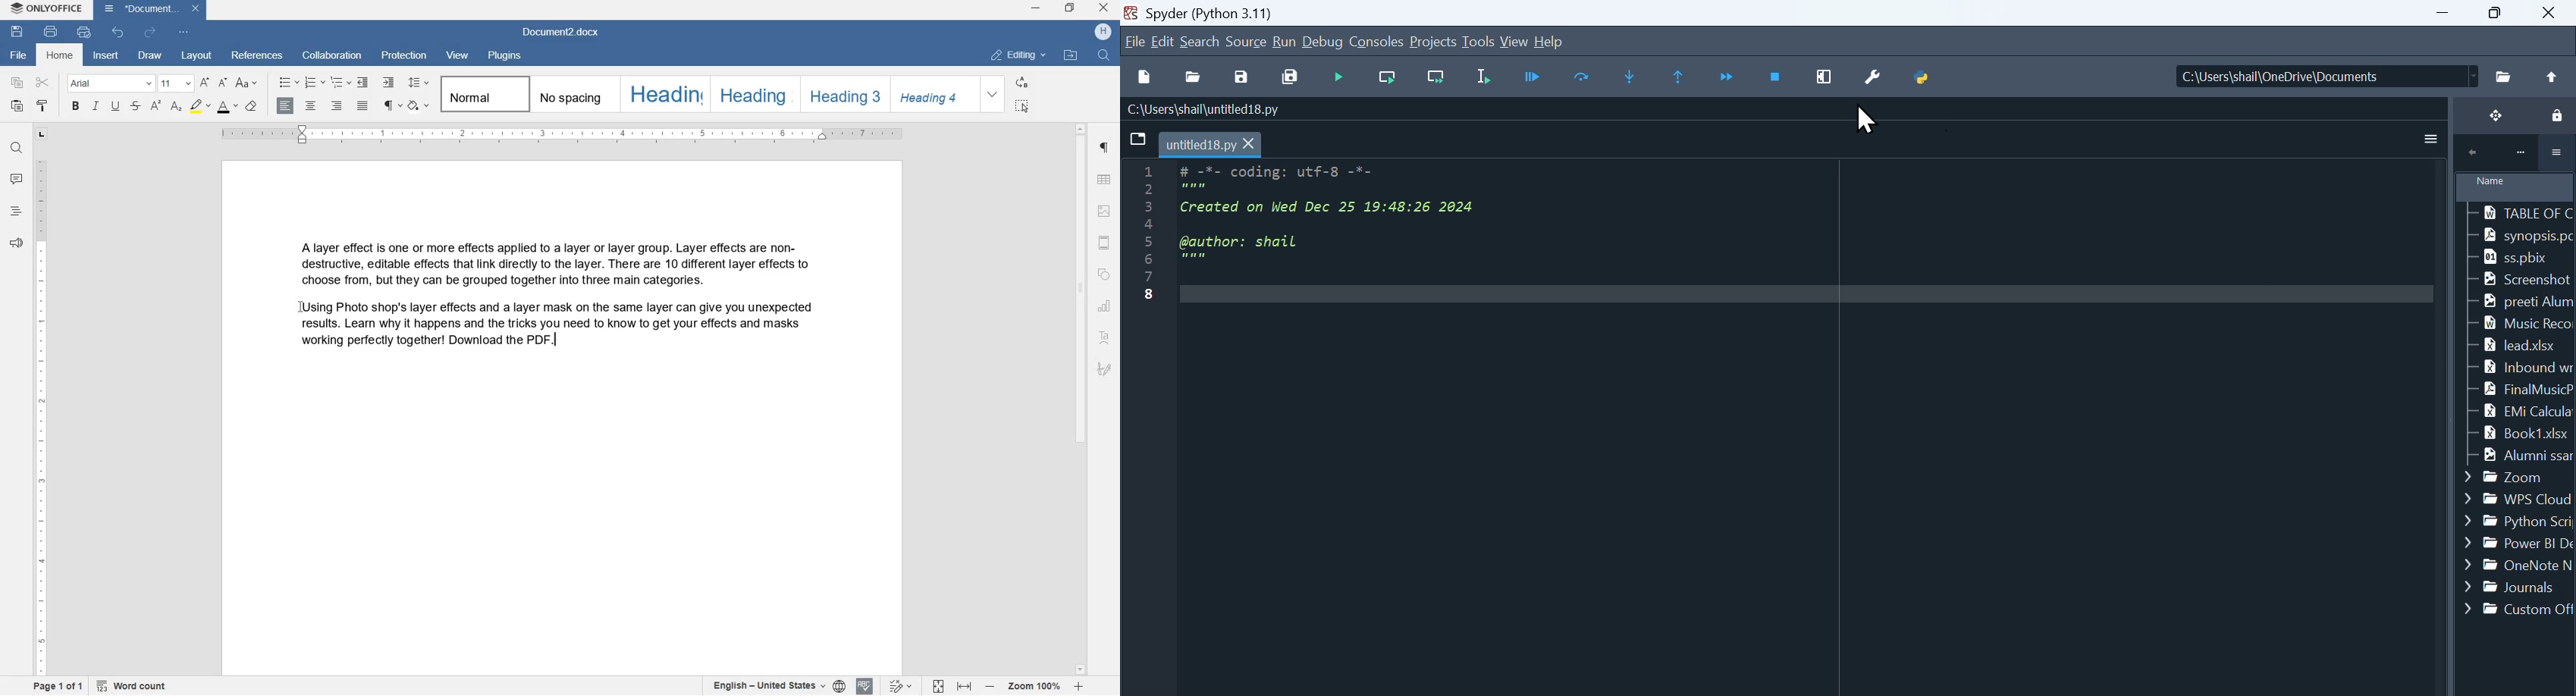 The width and height of the screenshot is (2576, 700). I want to click on OneNote.., so click(2518, 567).